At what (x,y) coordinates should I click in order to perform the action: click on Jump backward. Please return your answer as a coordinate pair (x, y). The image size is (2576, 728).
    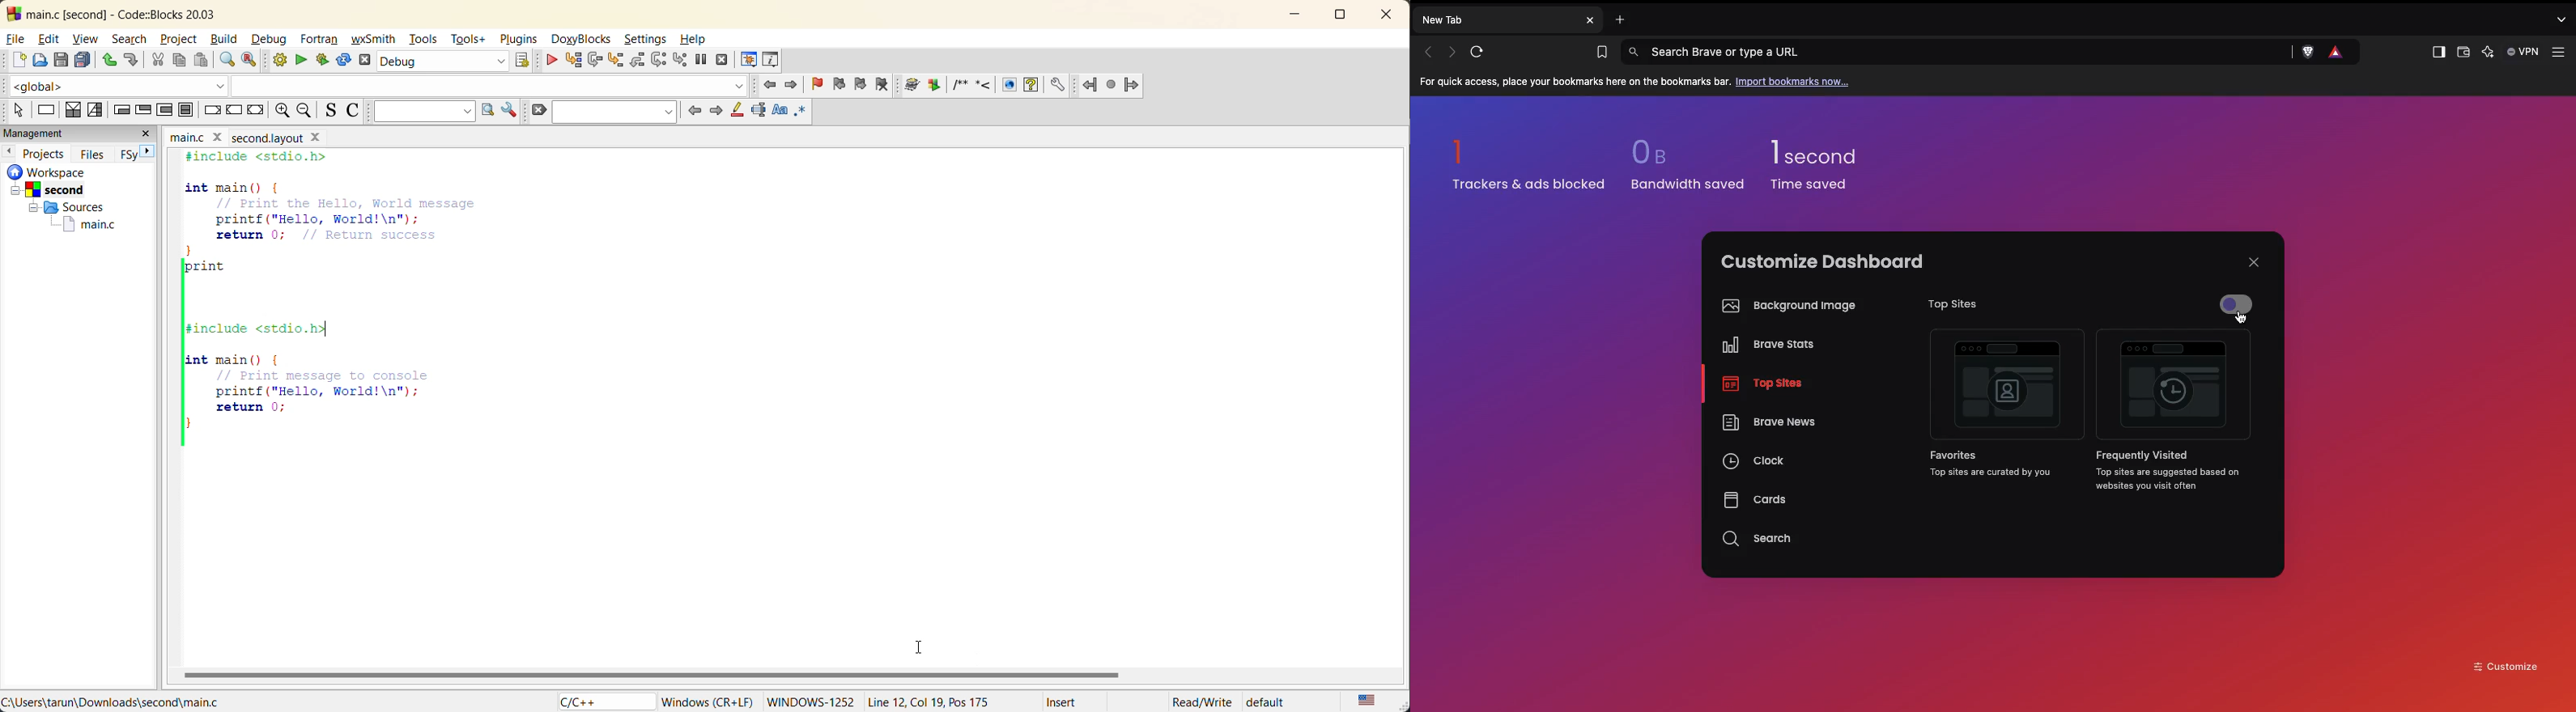
    Looking at the image, I should click on (1091, 83).